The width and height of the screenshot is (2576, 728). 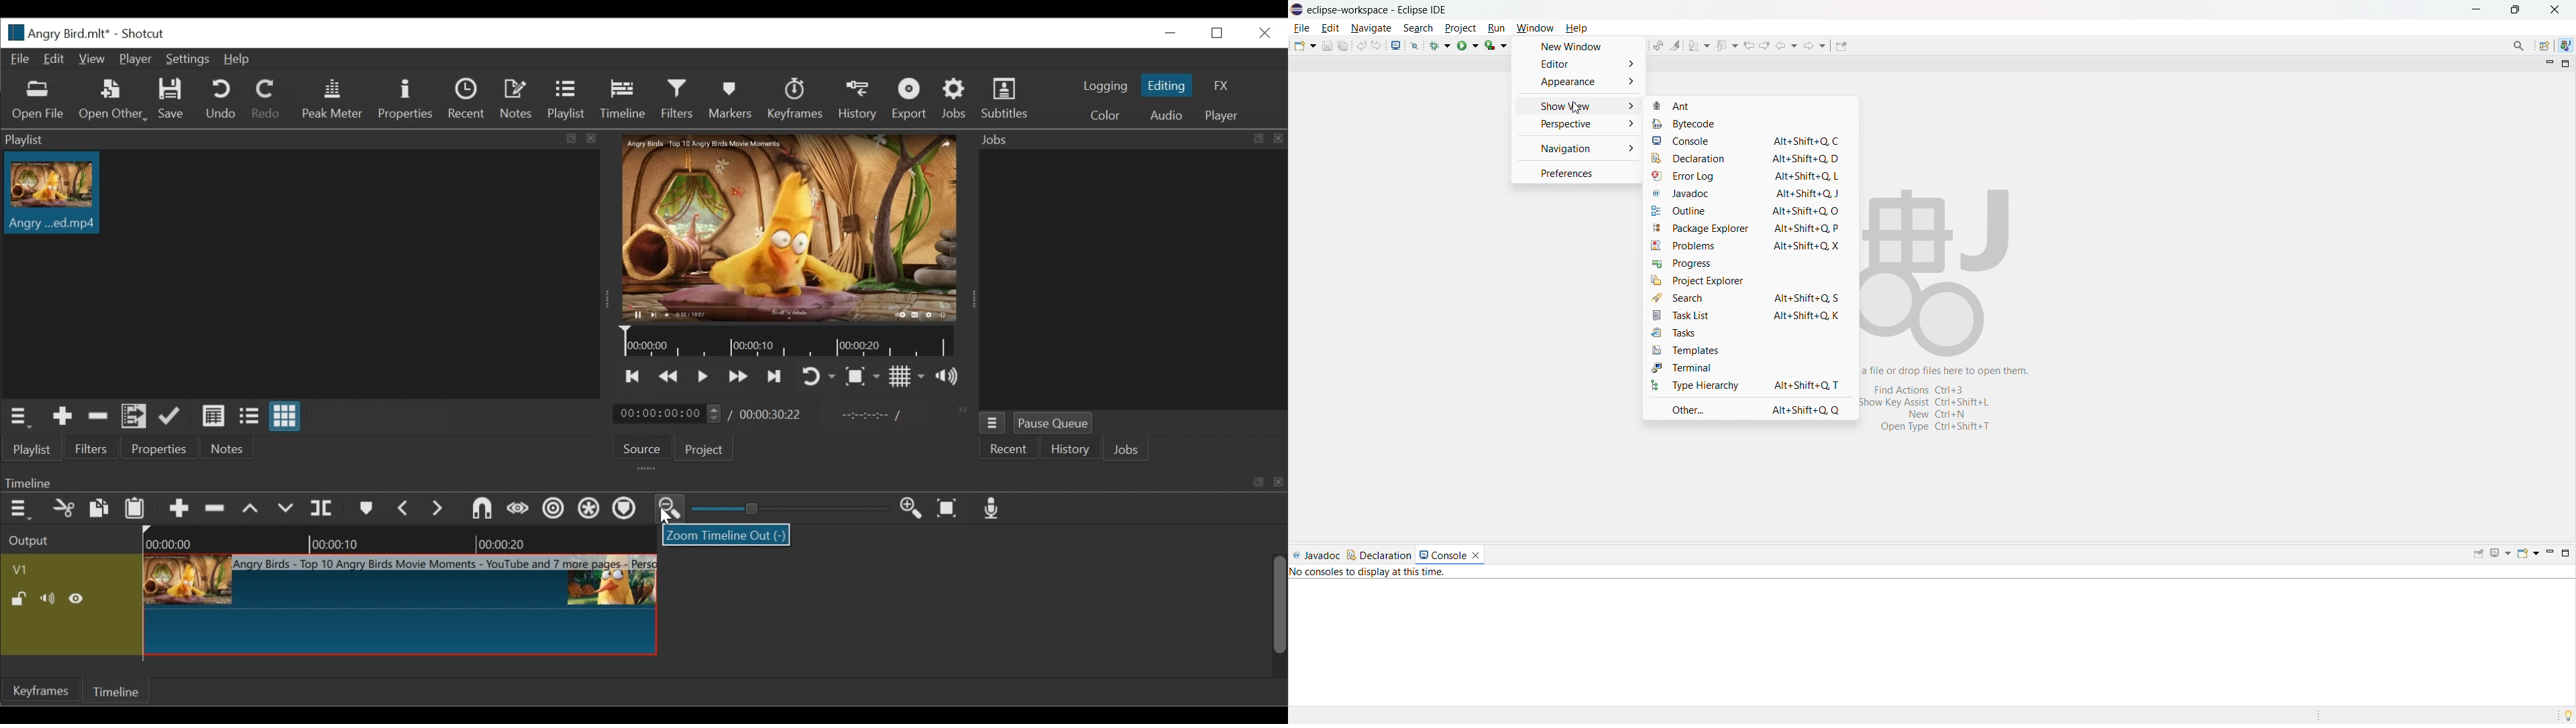 What do you see at coordinates (864, 416) in the screenshot?
I see `In point` at bounding box center [864, 416].